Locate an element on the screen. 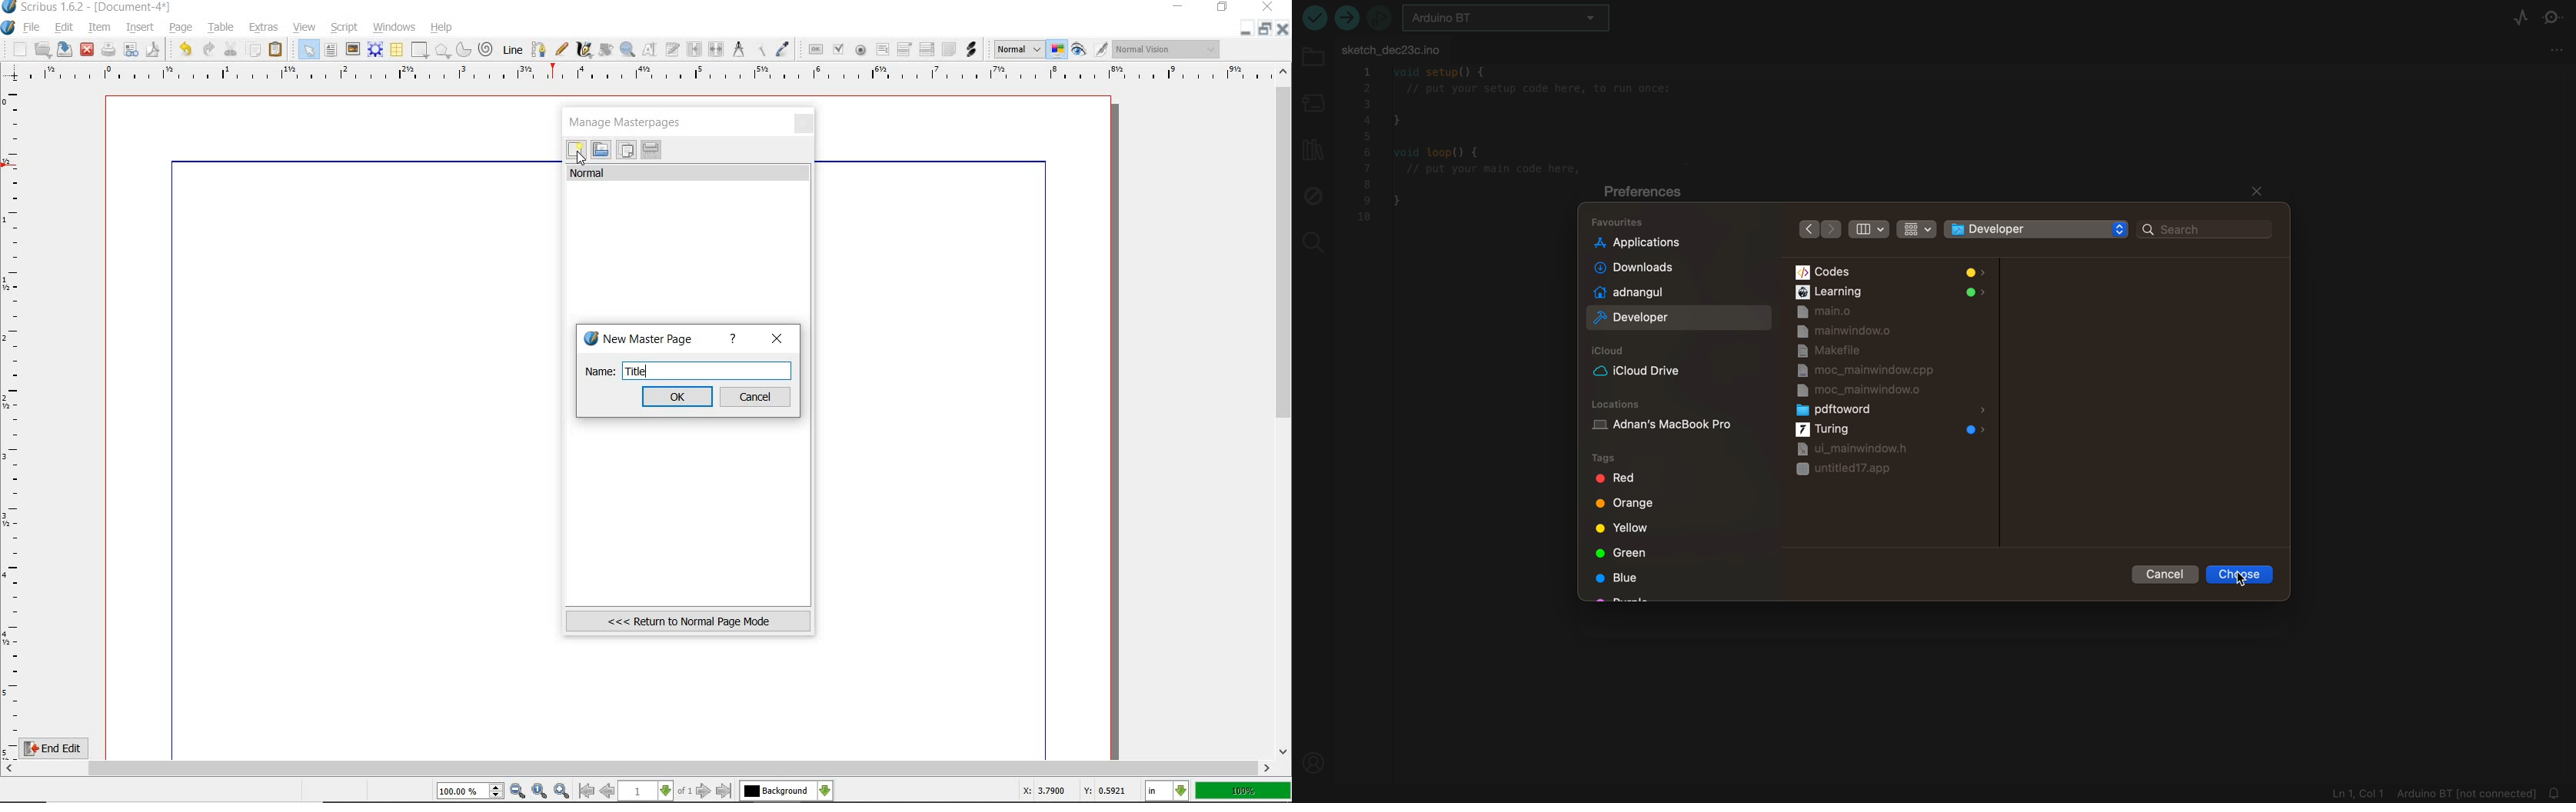 This screenshot has width=2576, height=812. table is located at coordinates (396, 50).